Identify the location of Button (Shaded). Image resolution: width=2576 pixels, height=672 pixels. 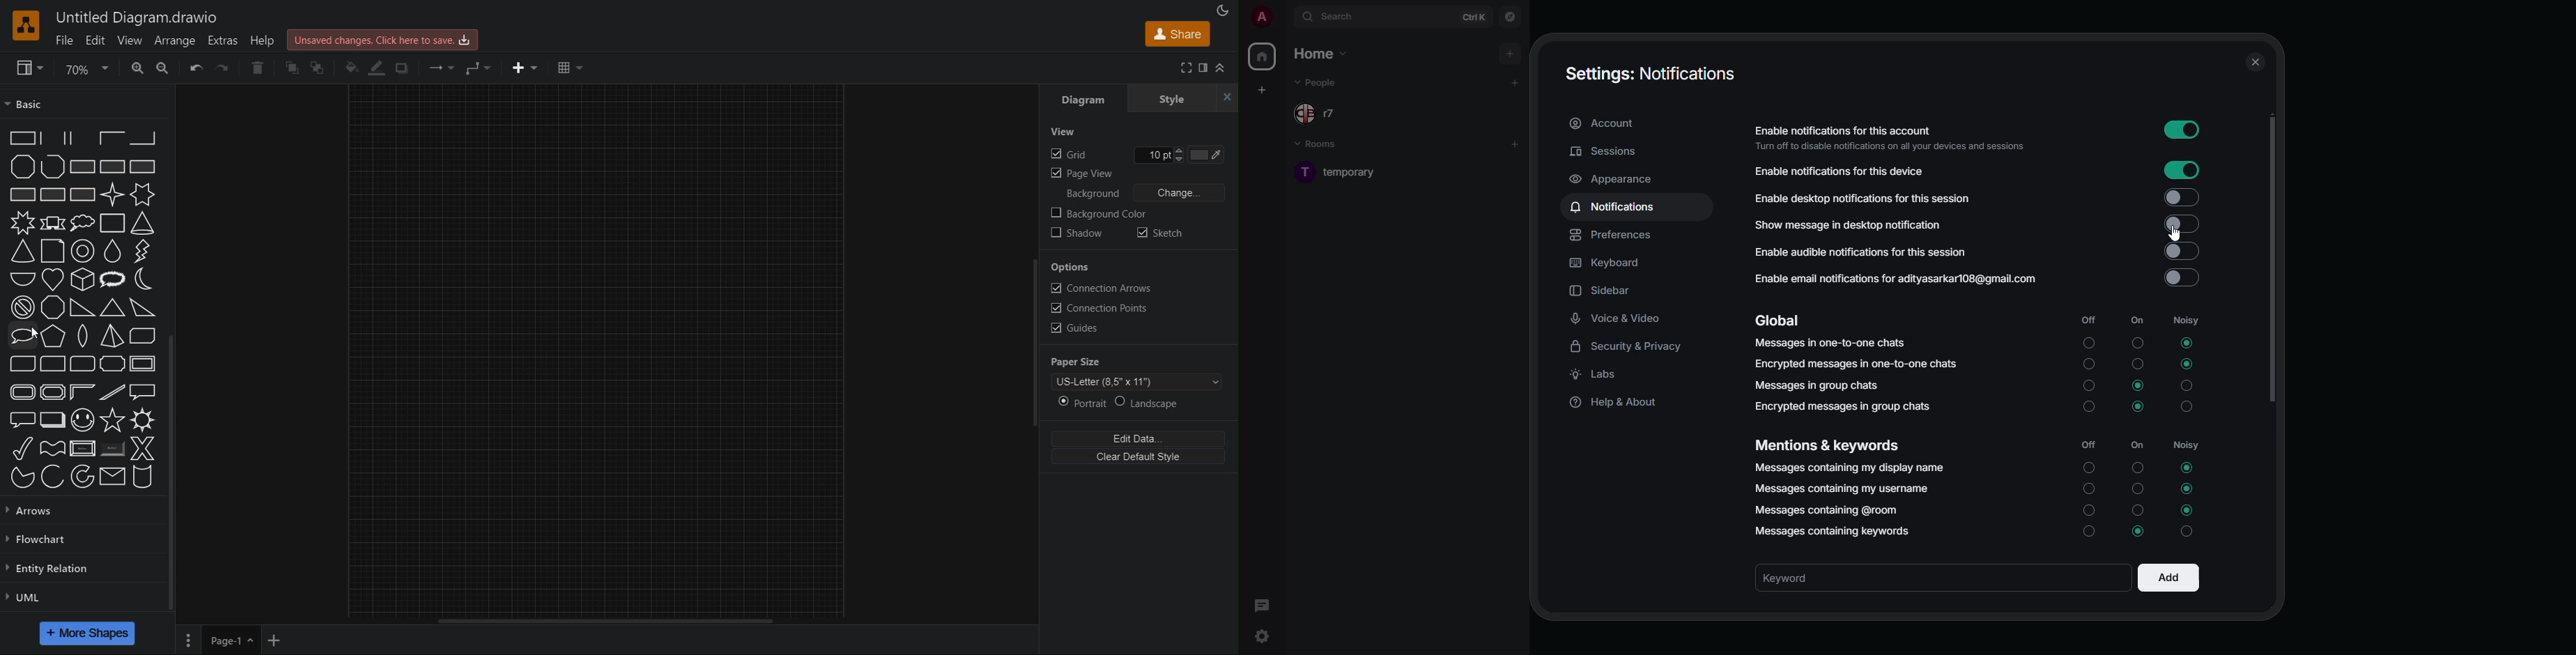
(112, 448).